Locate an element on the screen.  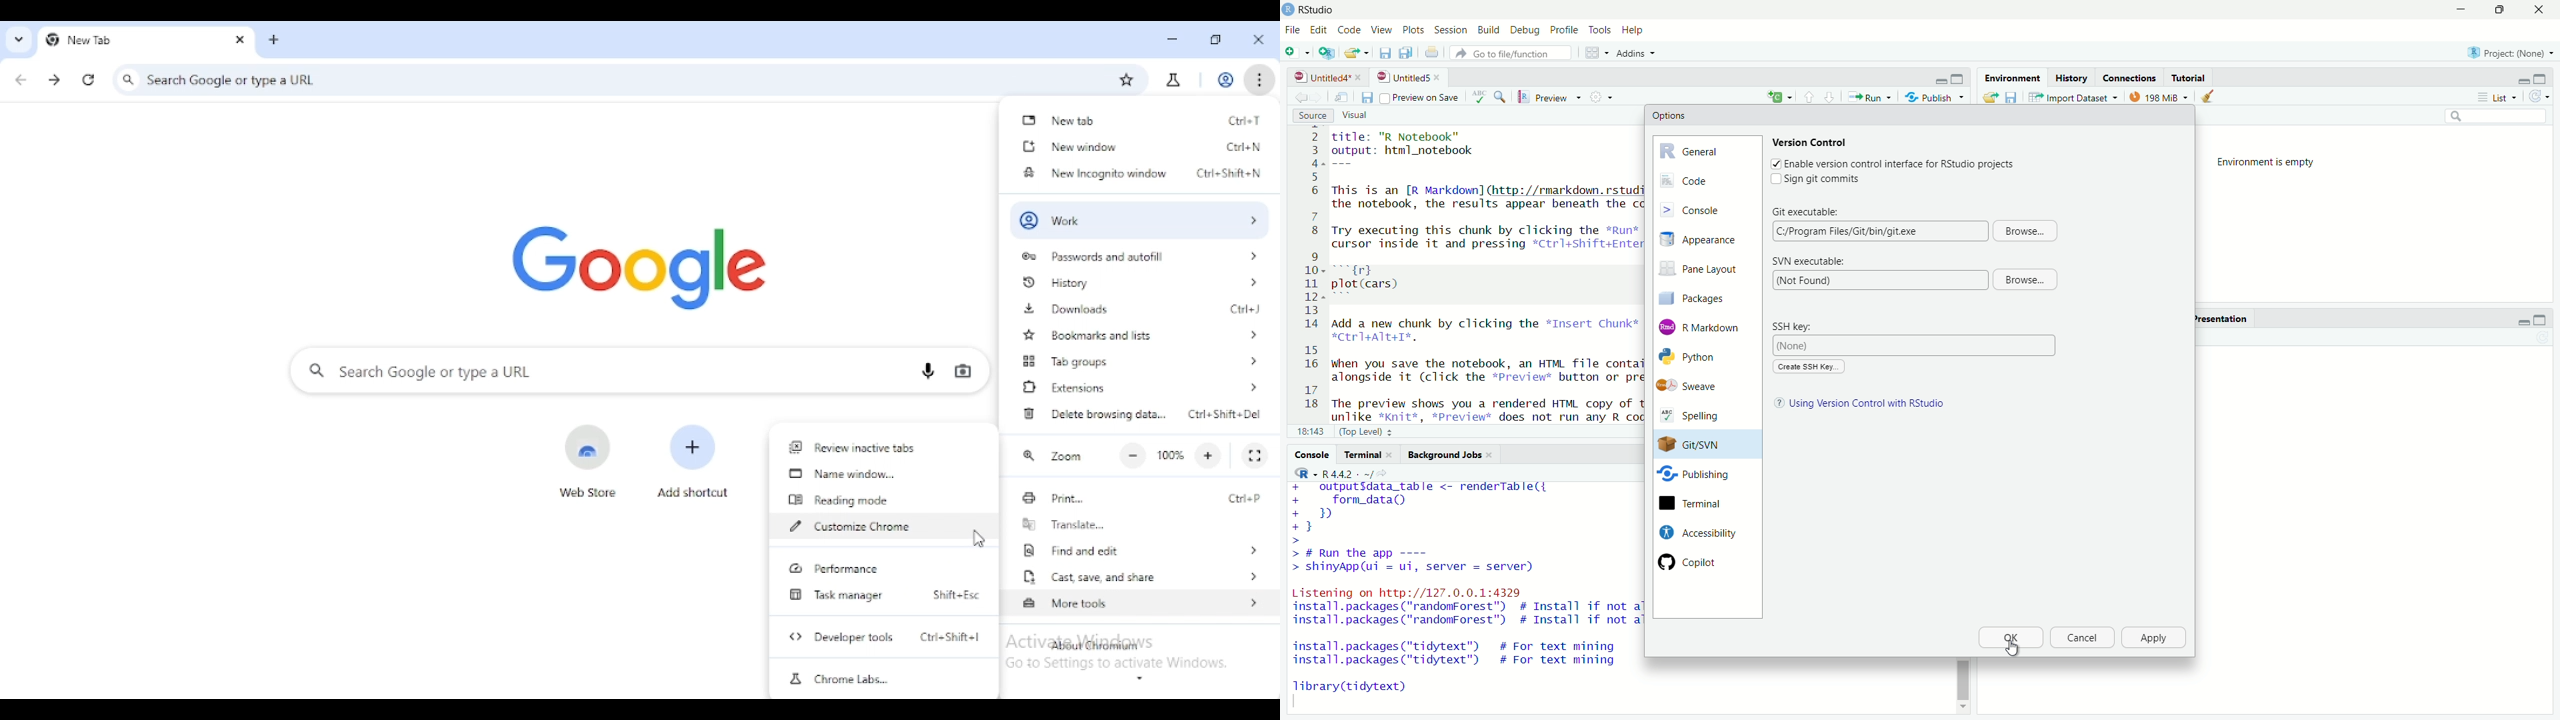
move backward is located at coordinates (1319, 97).